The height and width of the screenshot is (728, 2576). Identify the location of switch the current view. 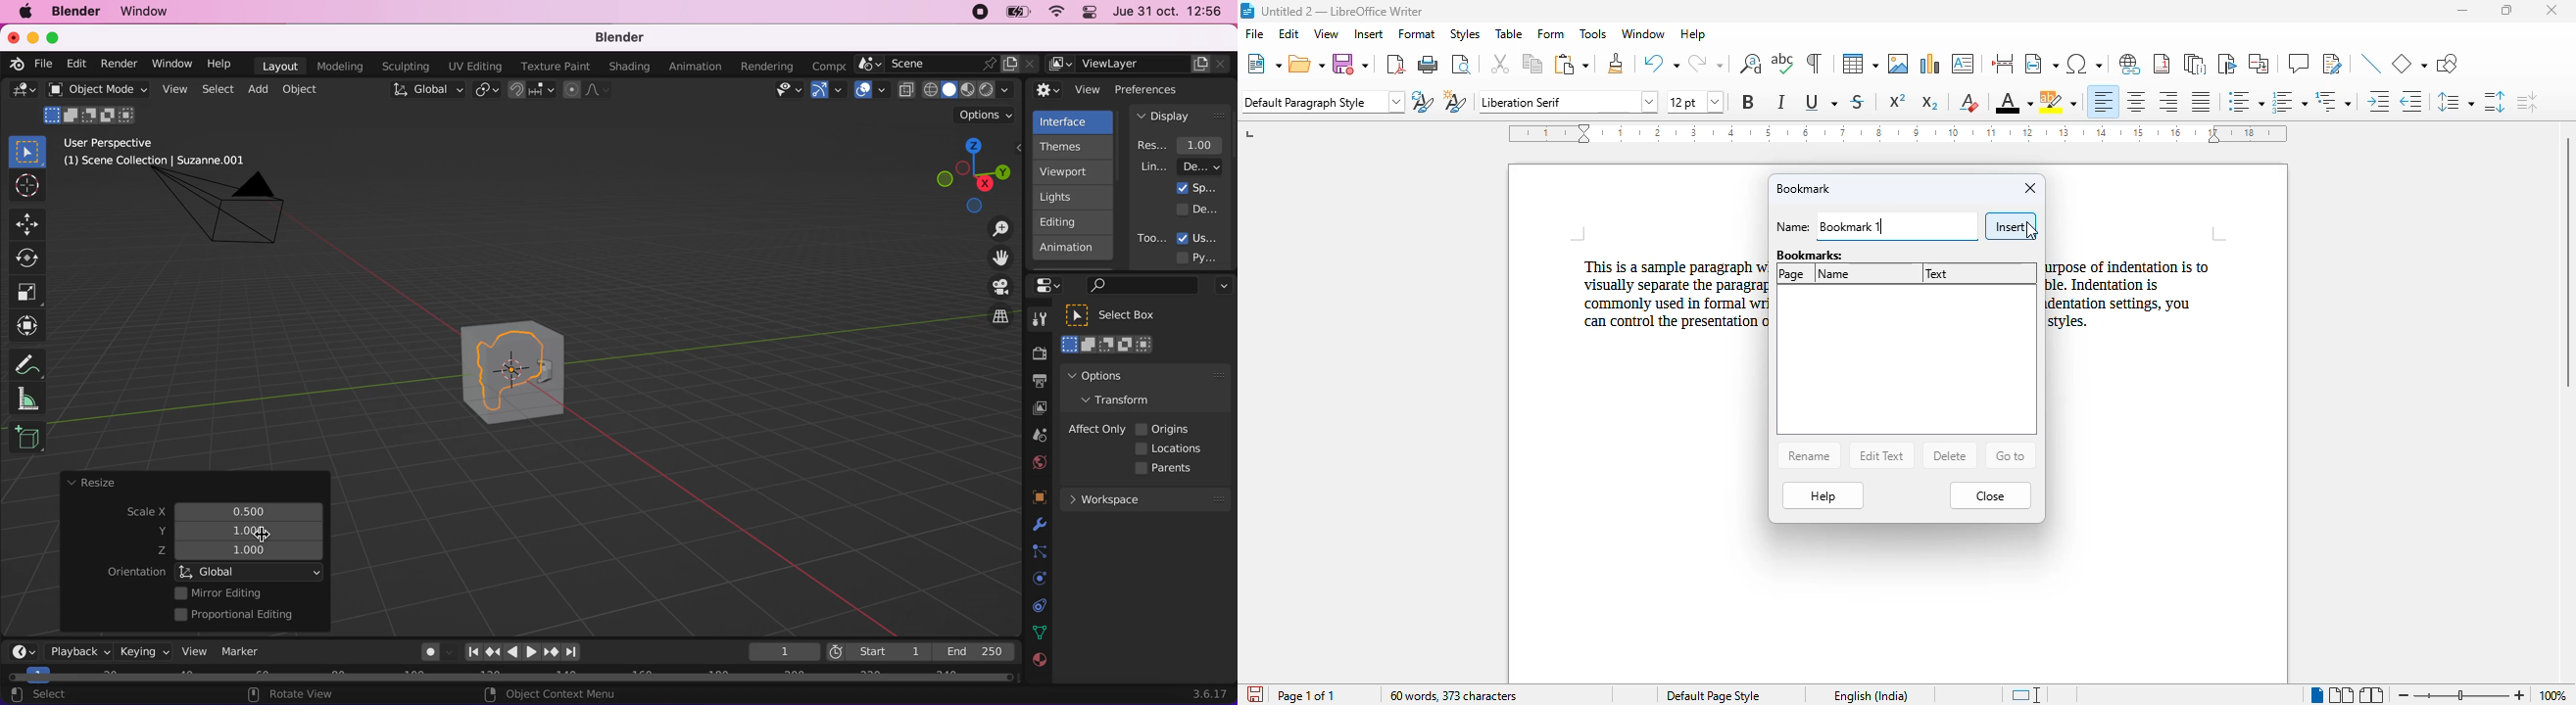
(990, 325).